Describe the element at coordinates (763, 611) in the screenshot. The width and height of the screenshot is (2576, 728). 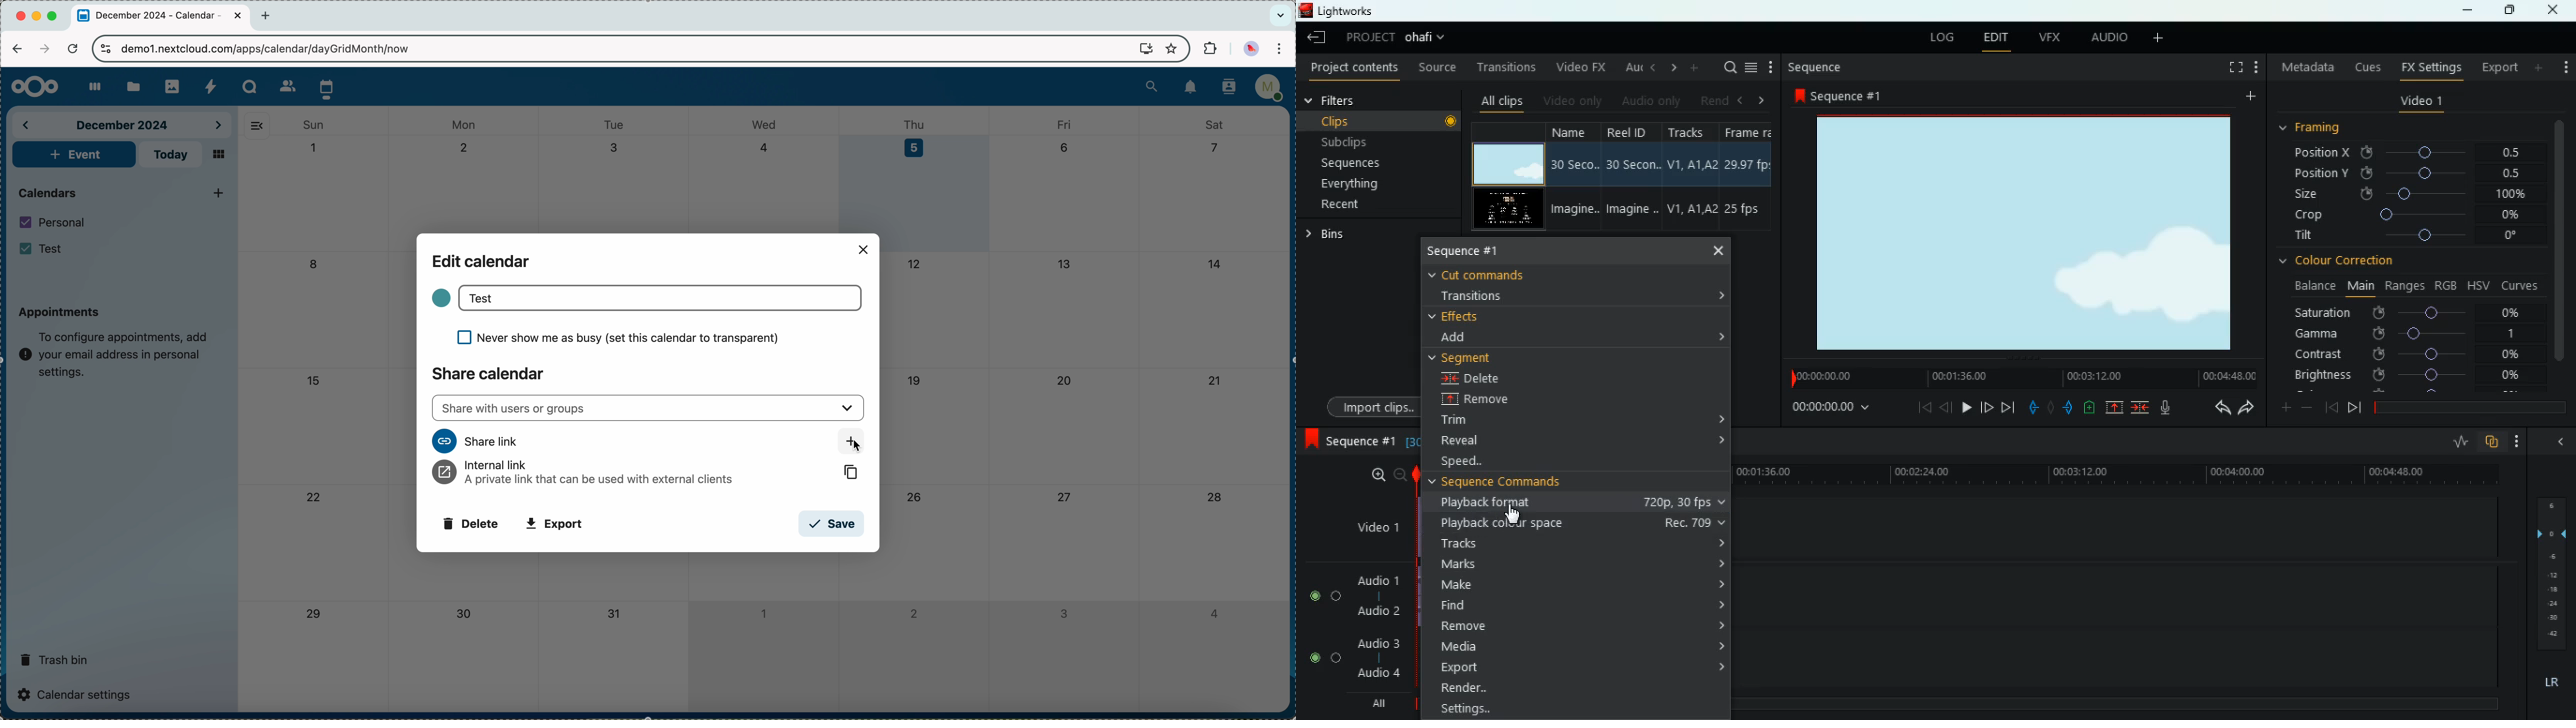
I see `1` at that location.